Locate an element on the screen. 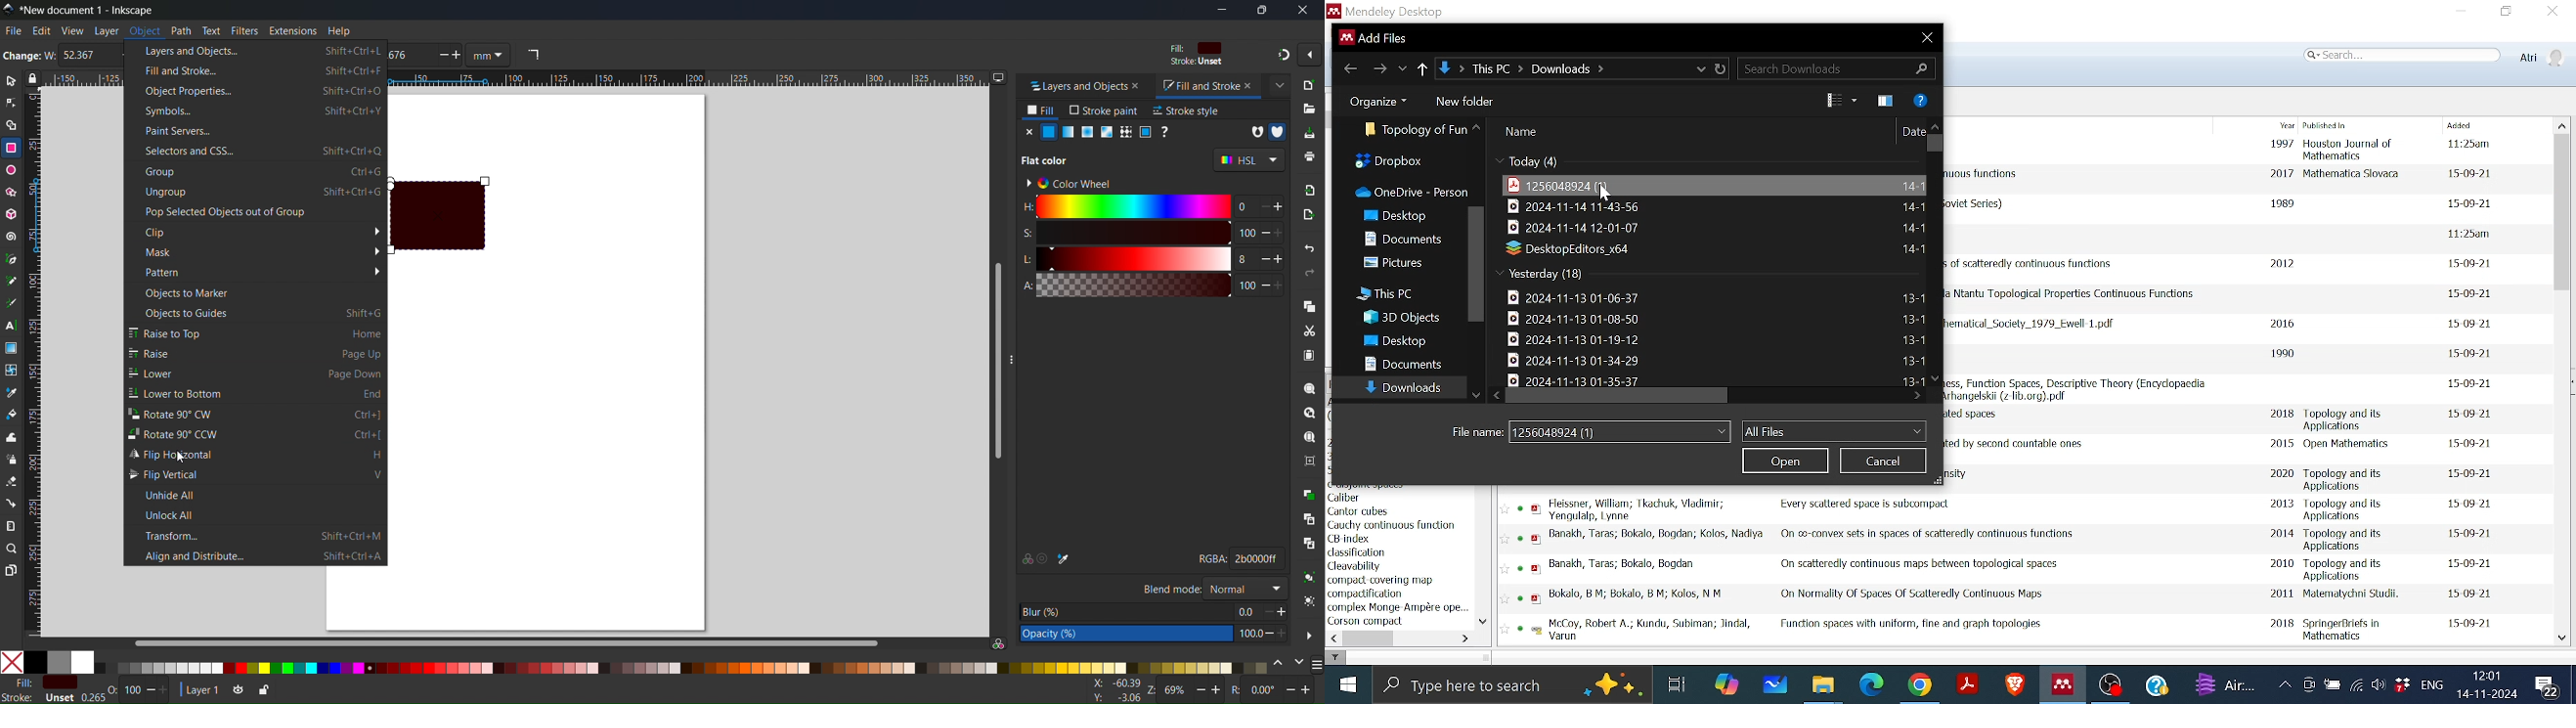 This screenshot has height=728, width=2576. Author is located at coordinates (1622, 564).